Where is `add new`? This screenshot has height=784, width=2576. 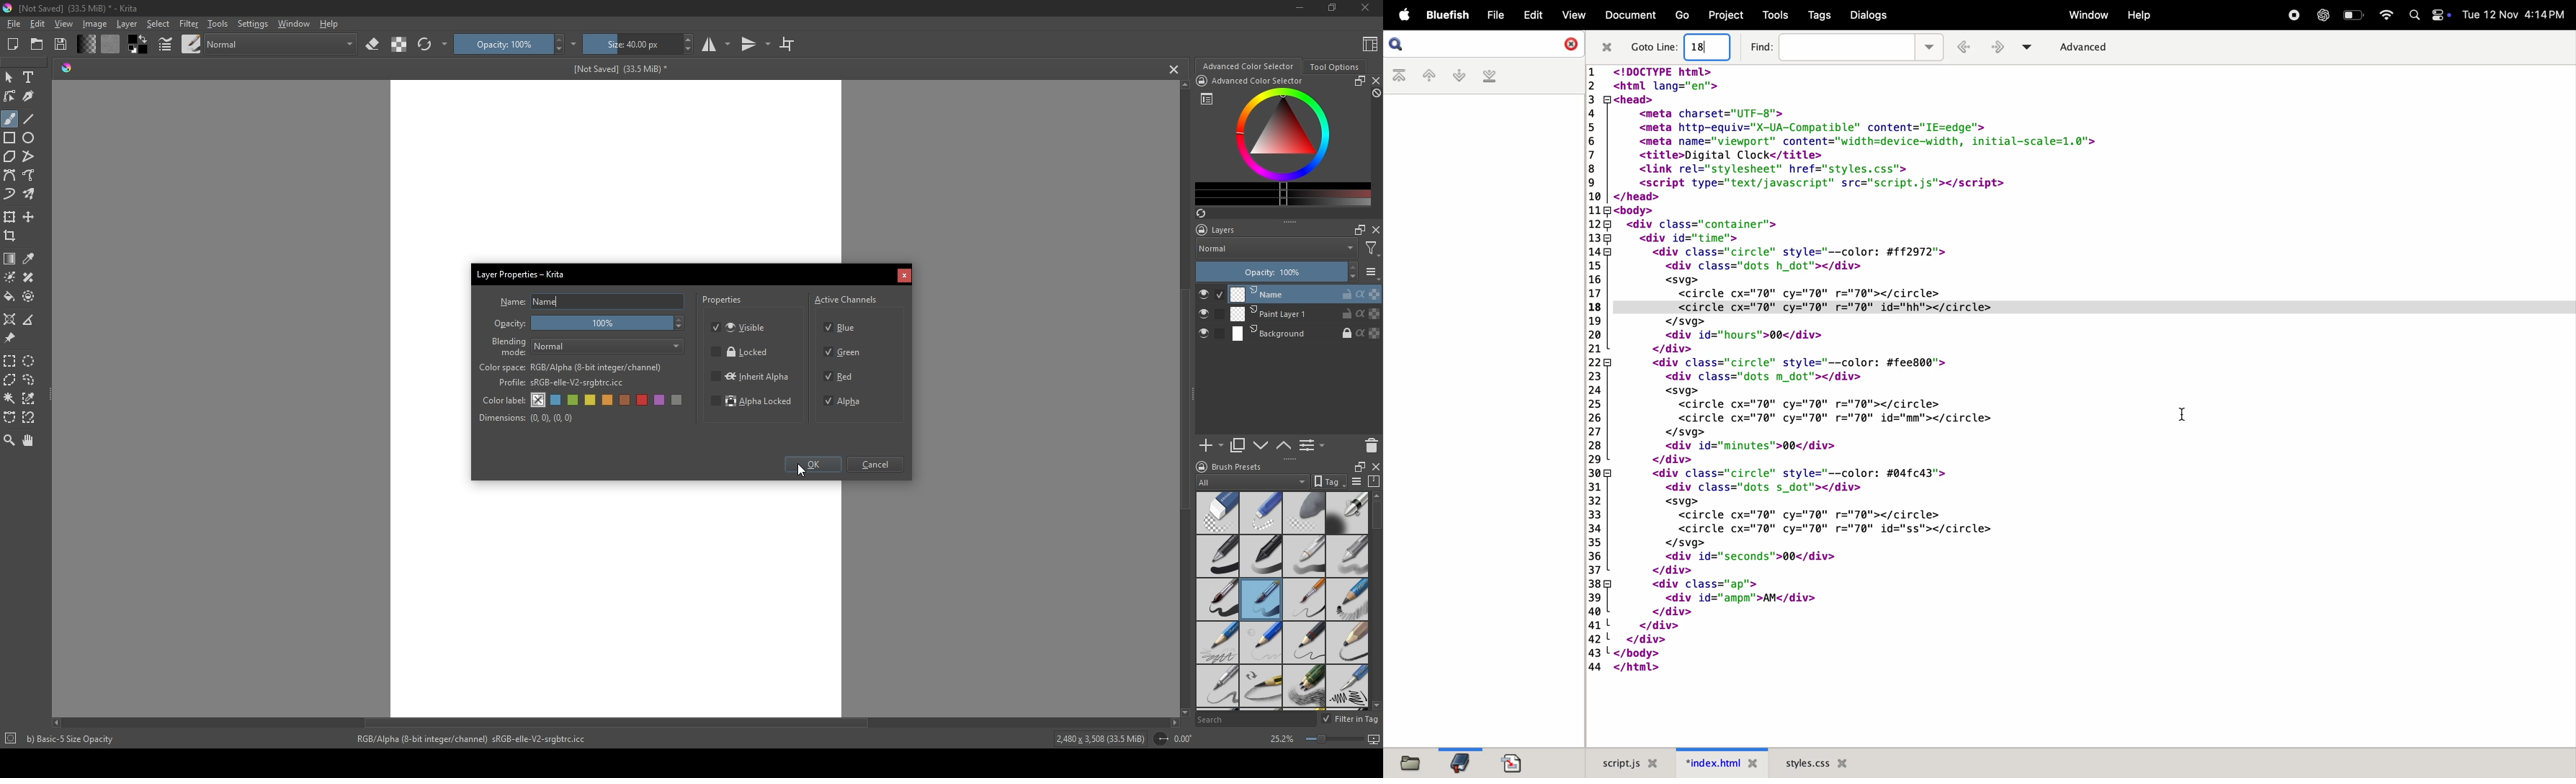 add new is located at coordinates (1210, 446).